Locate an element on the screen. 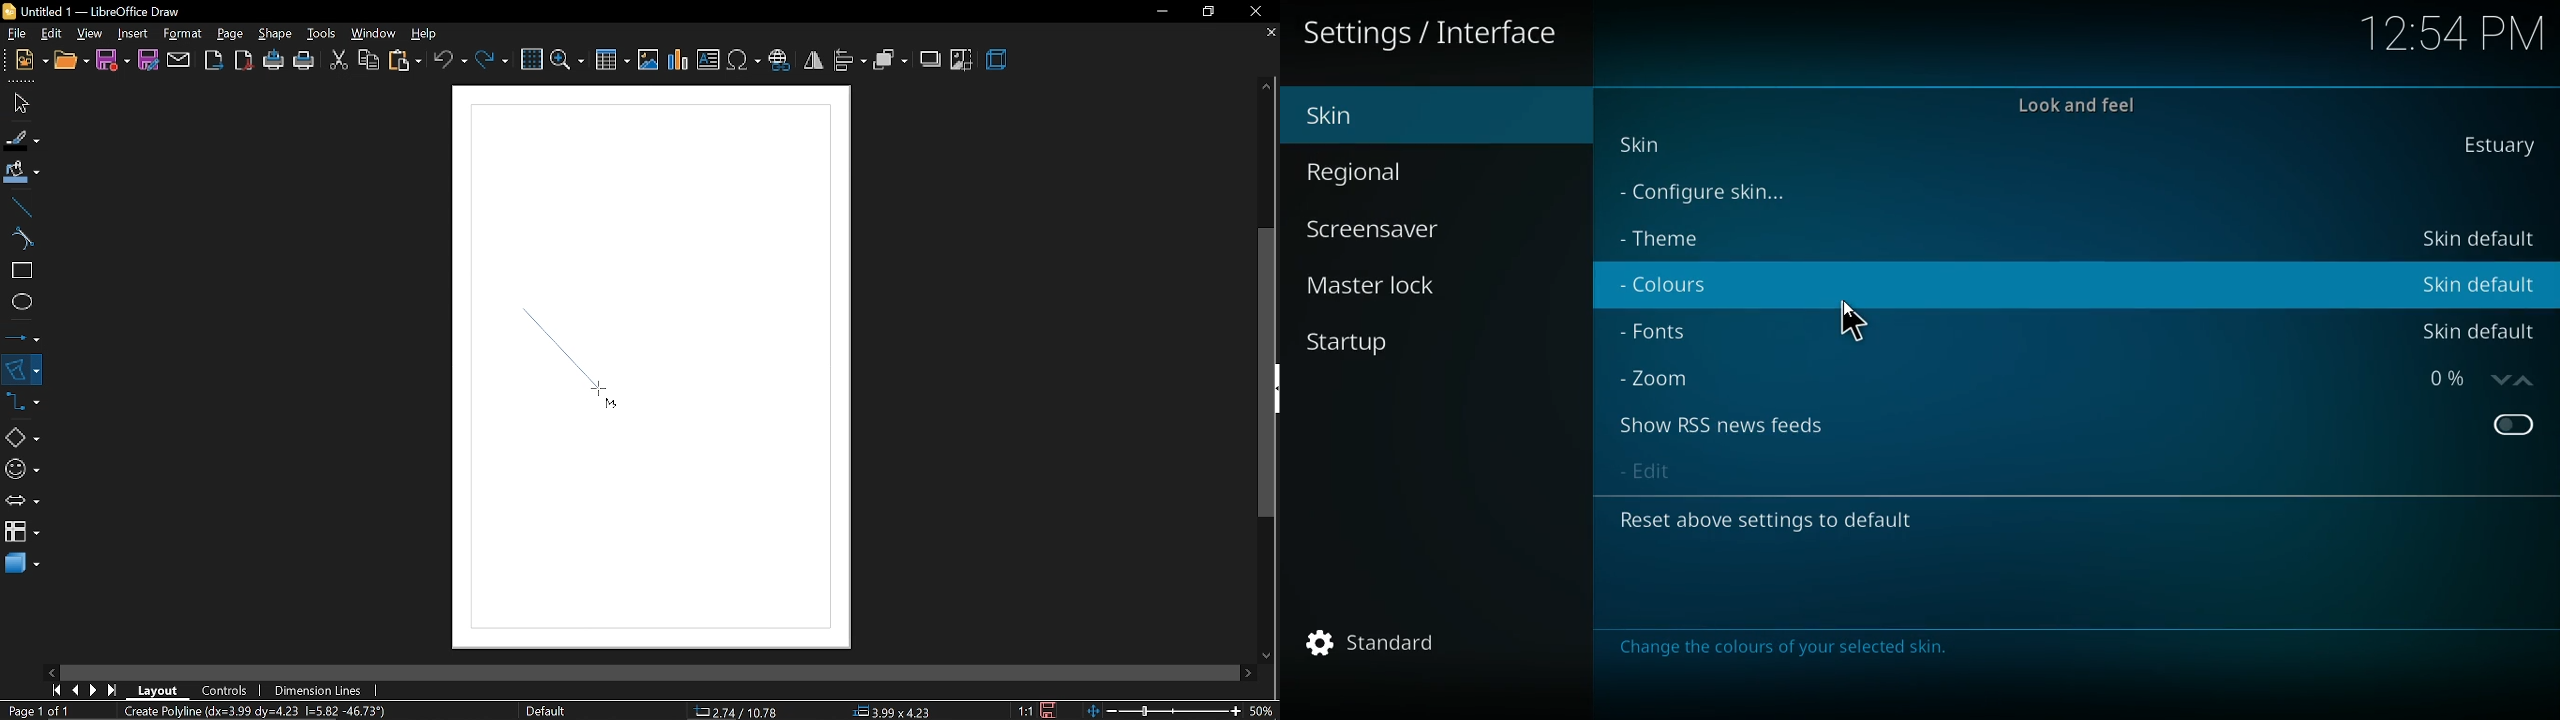 This screenshot has width=2576, height=728. skin default is located at coordinates (2476, 240).